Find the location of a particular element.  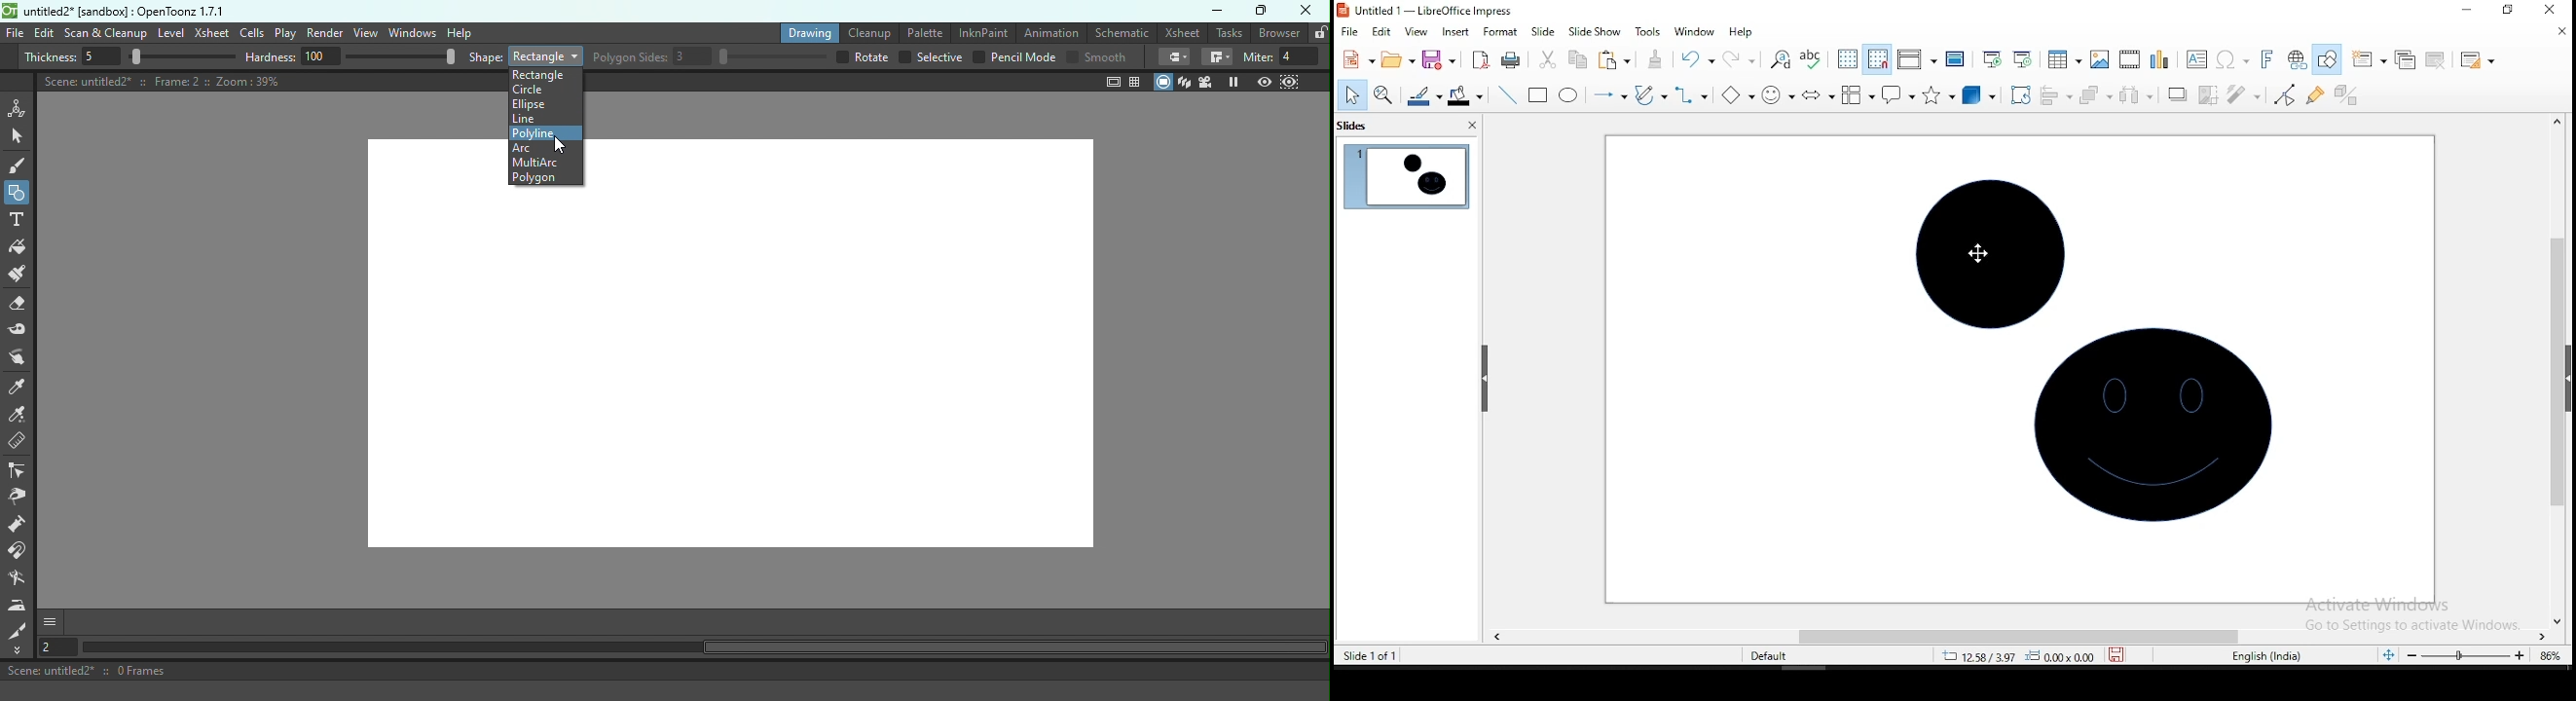

RGB picker tool is located at coordinates (20, 417).